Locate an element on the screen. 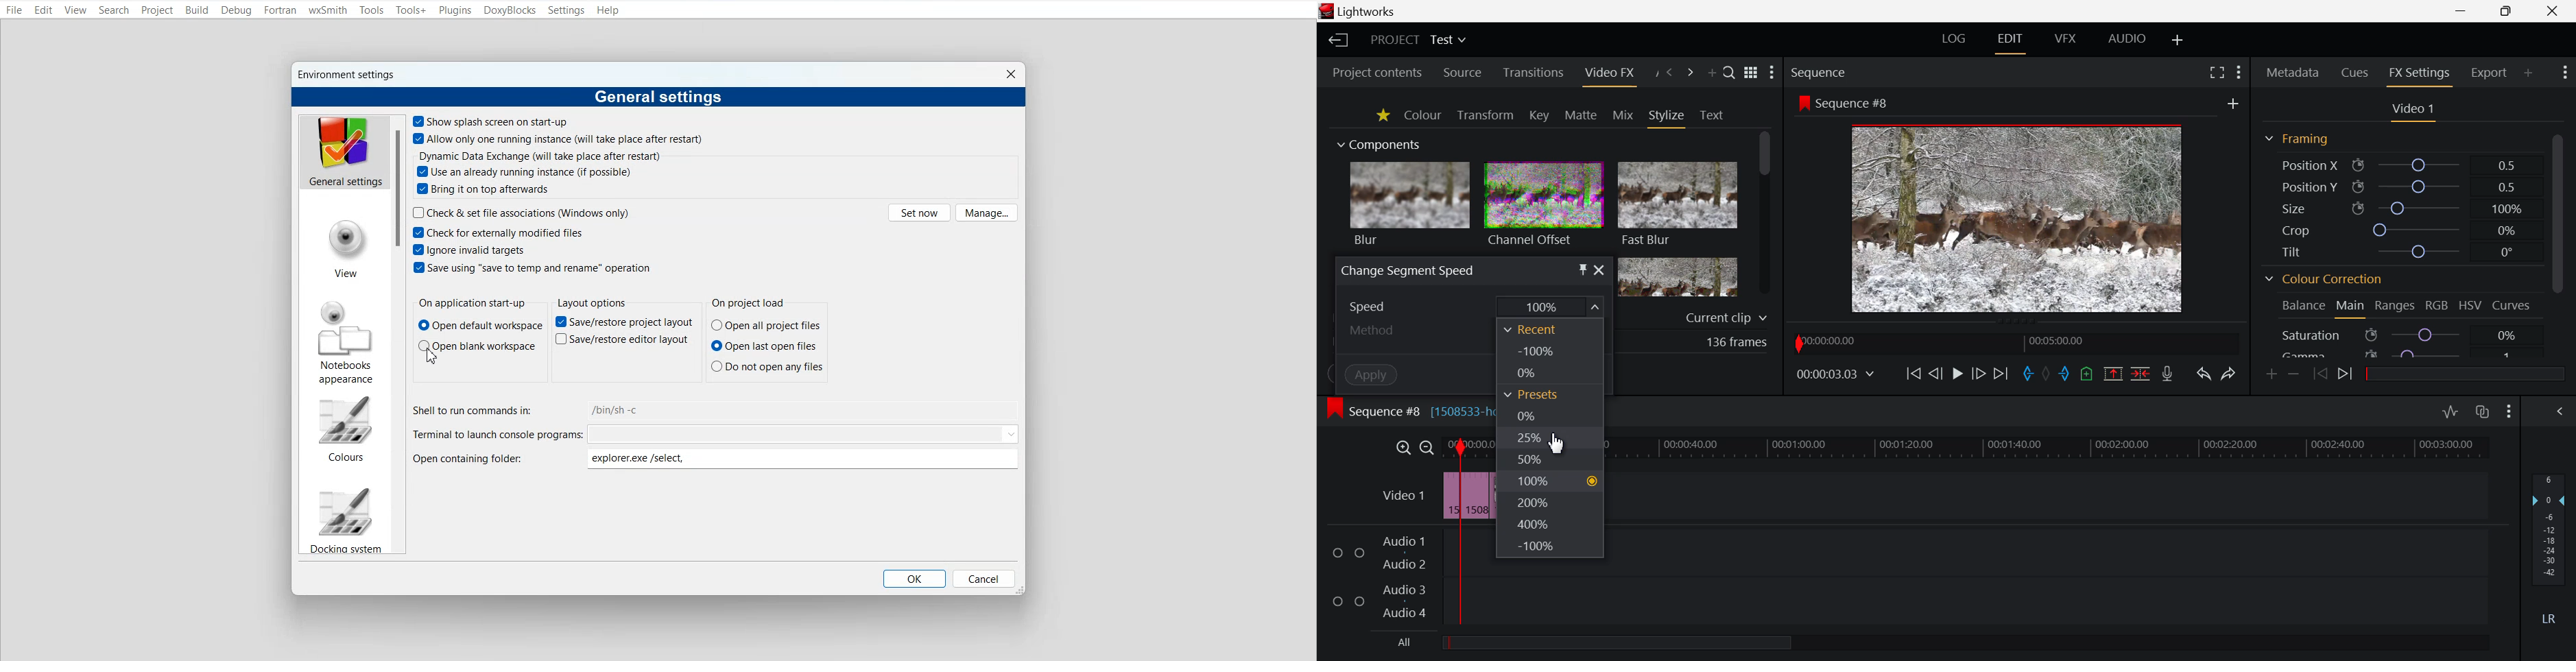  LOG Layout is located at coordinates (1954, 39).